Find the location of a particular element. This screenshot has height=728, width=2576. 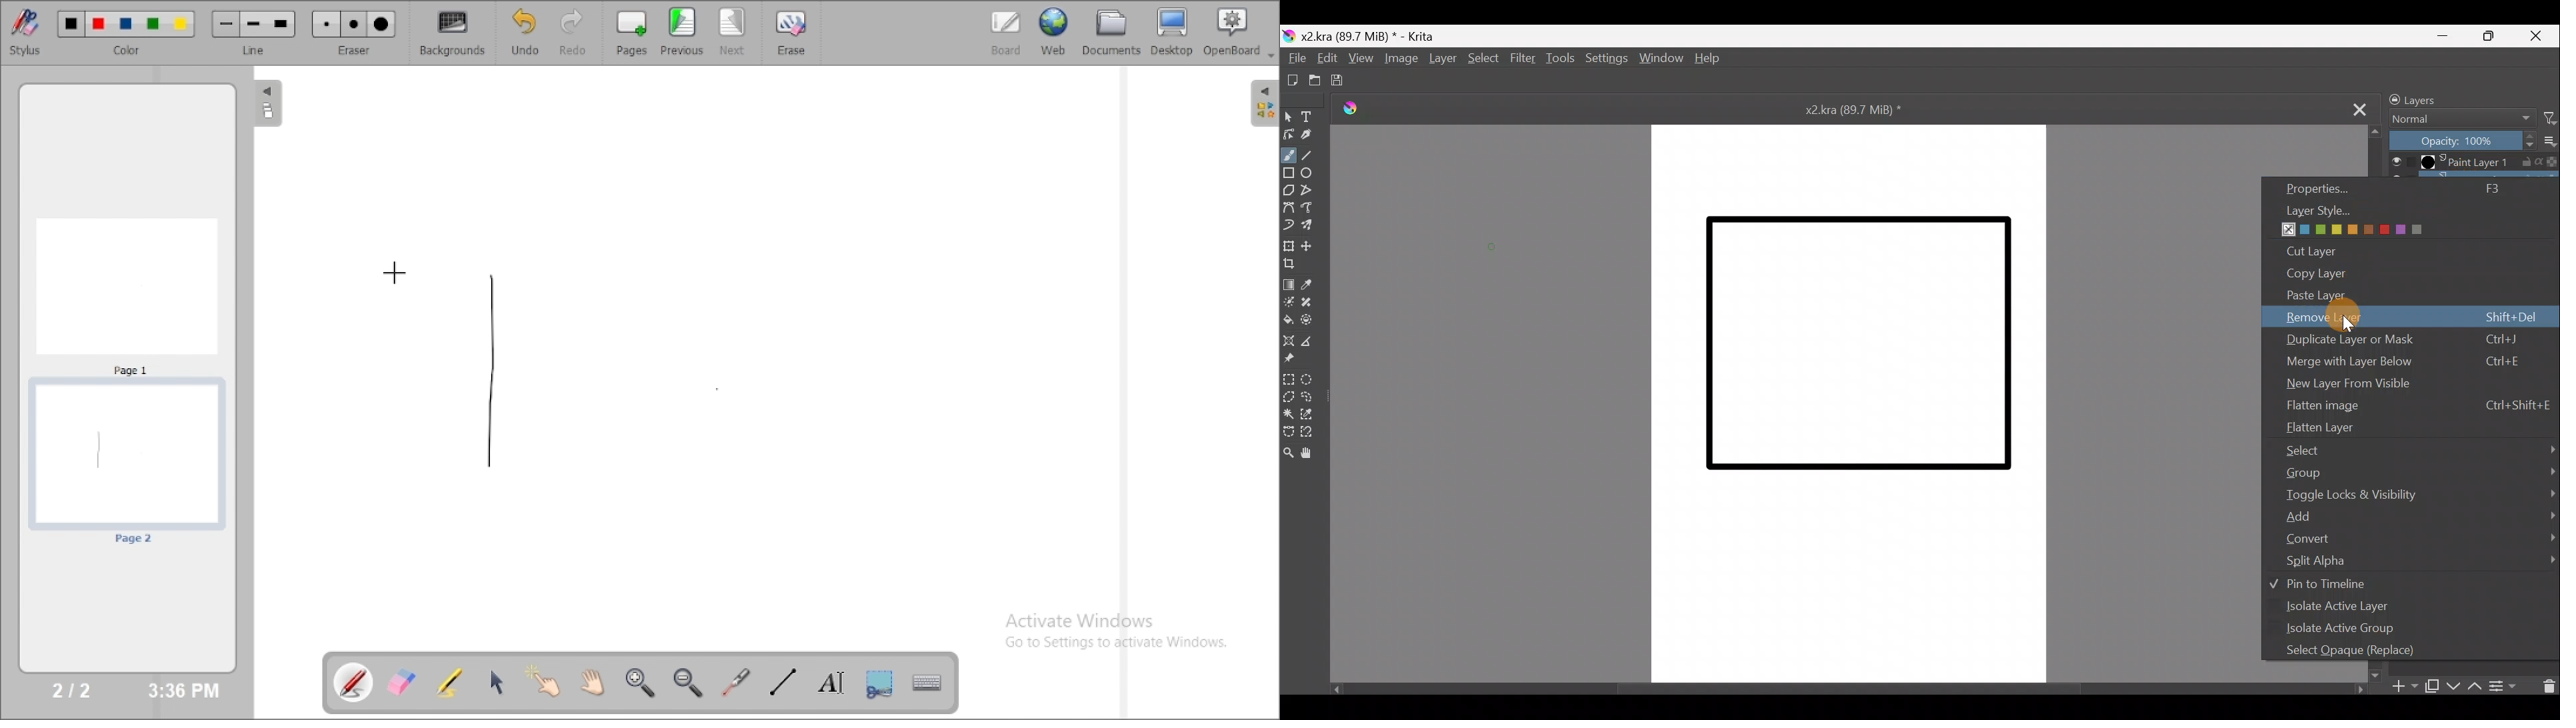

Help is located at coordinates (1711, 57).